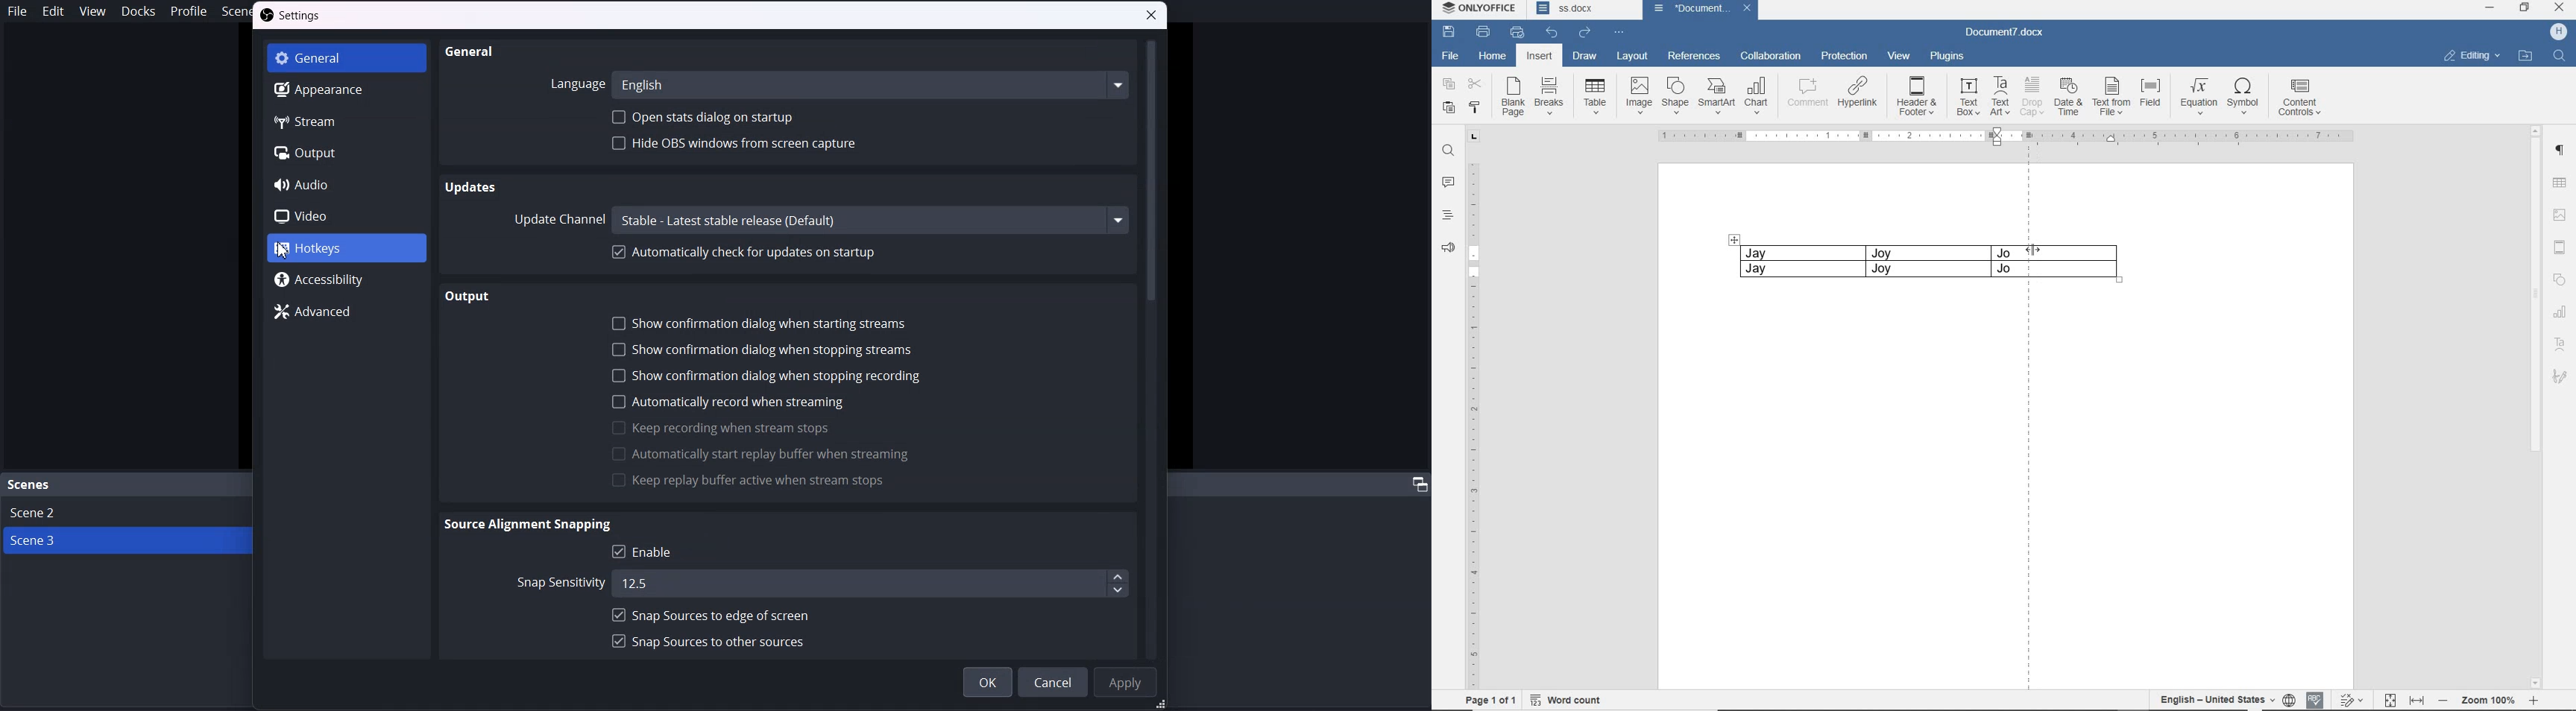 The image size is (2576, 728). What do you see at coordinates (2526, 59) in the screenshot?
I see `OPEN FILE LOCATION` at bounding box center [2526, 59].